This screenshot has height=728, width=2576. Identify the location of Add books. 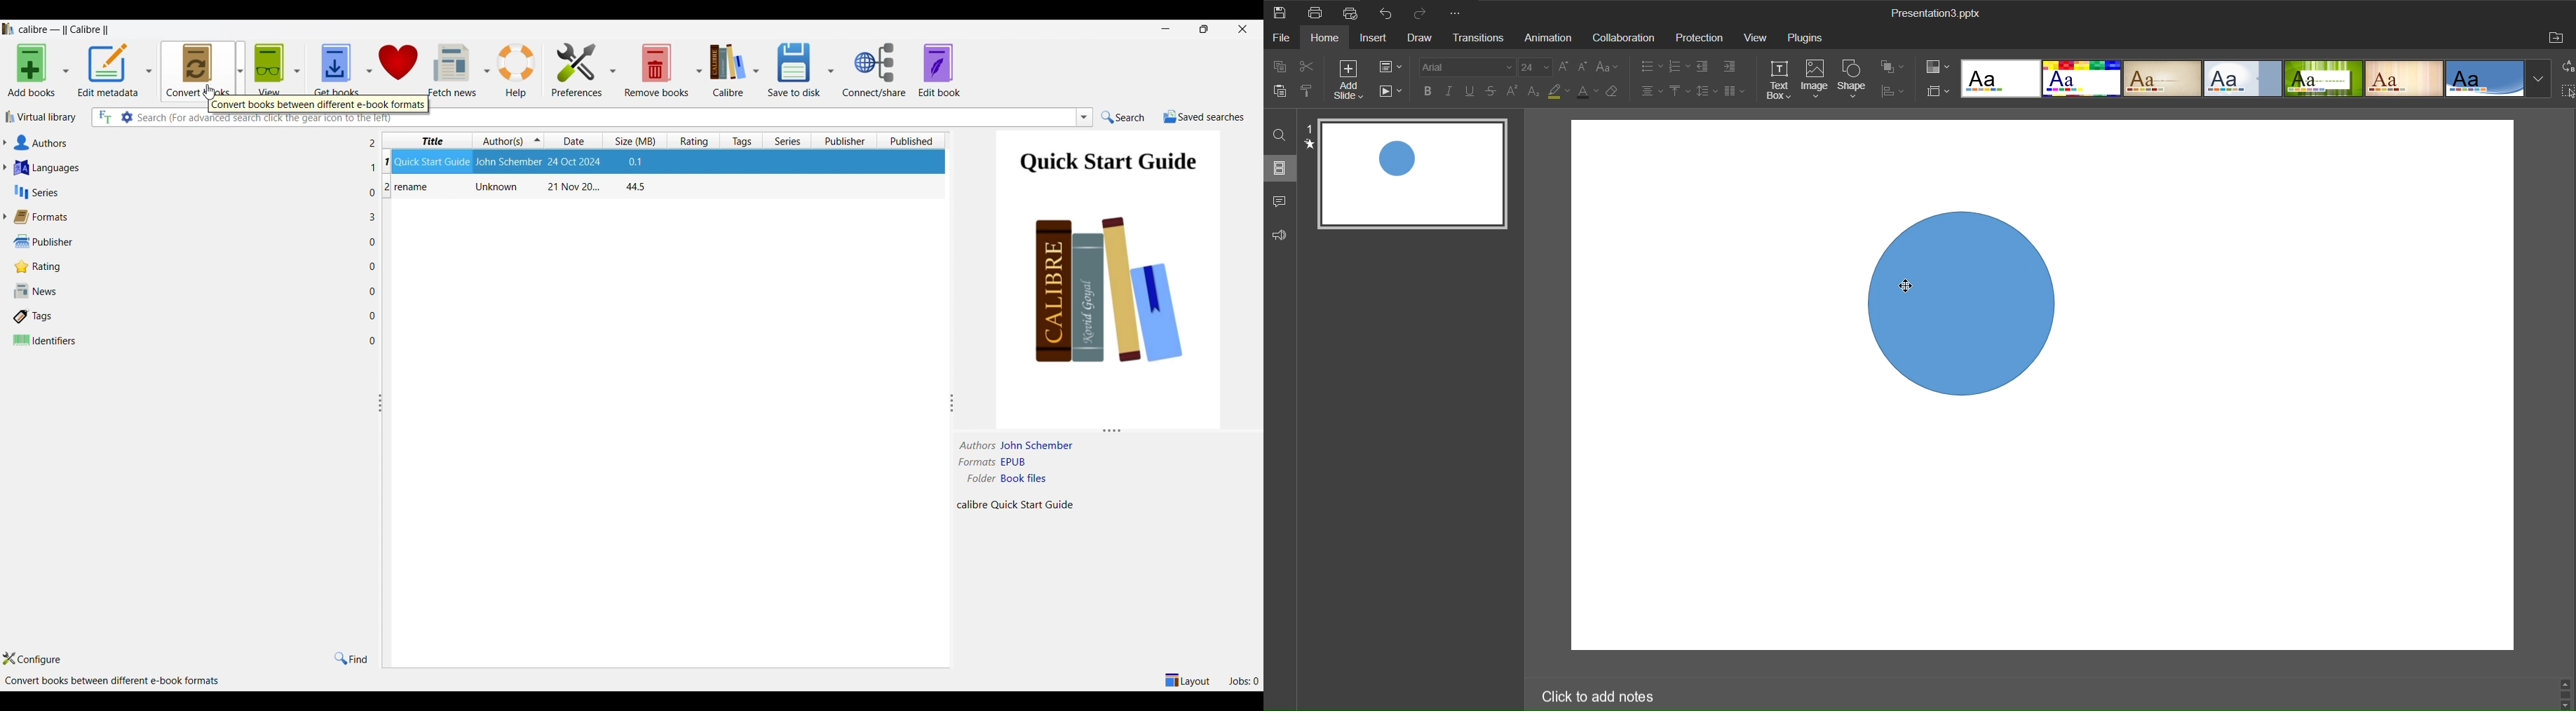
(30, 71).